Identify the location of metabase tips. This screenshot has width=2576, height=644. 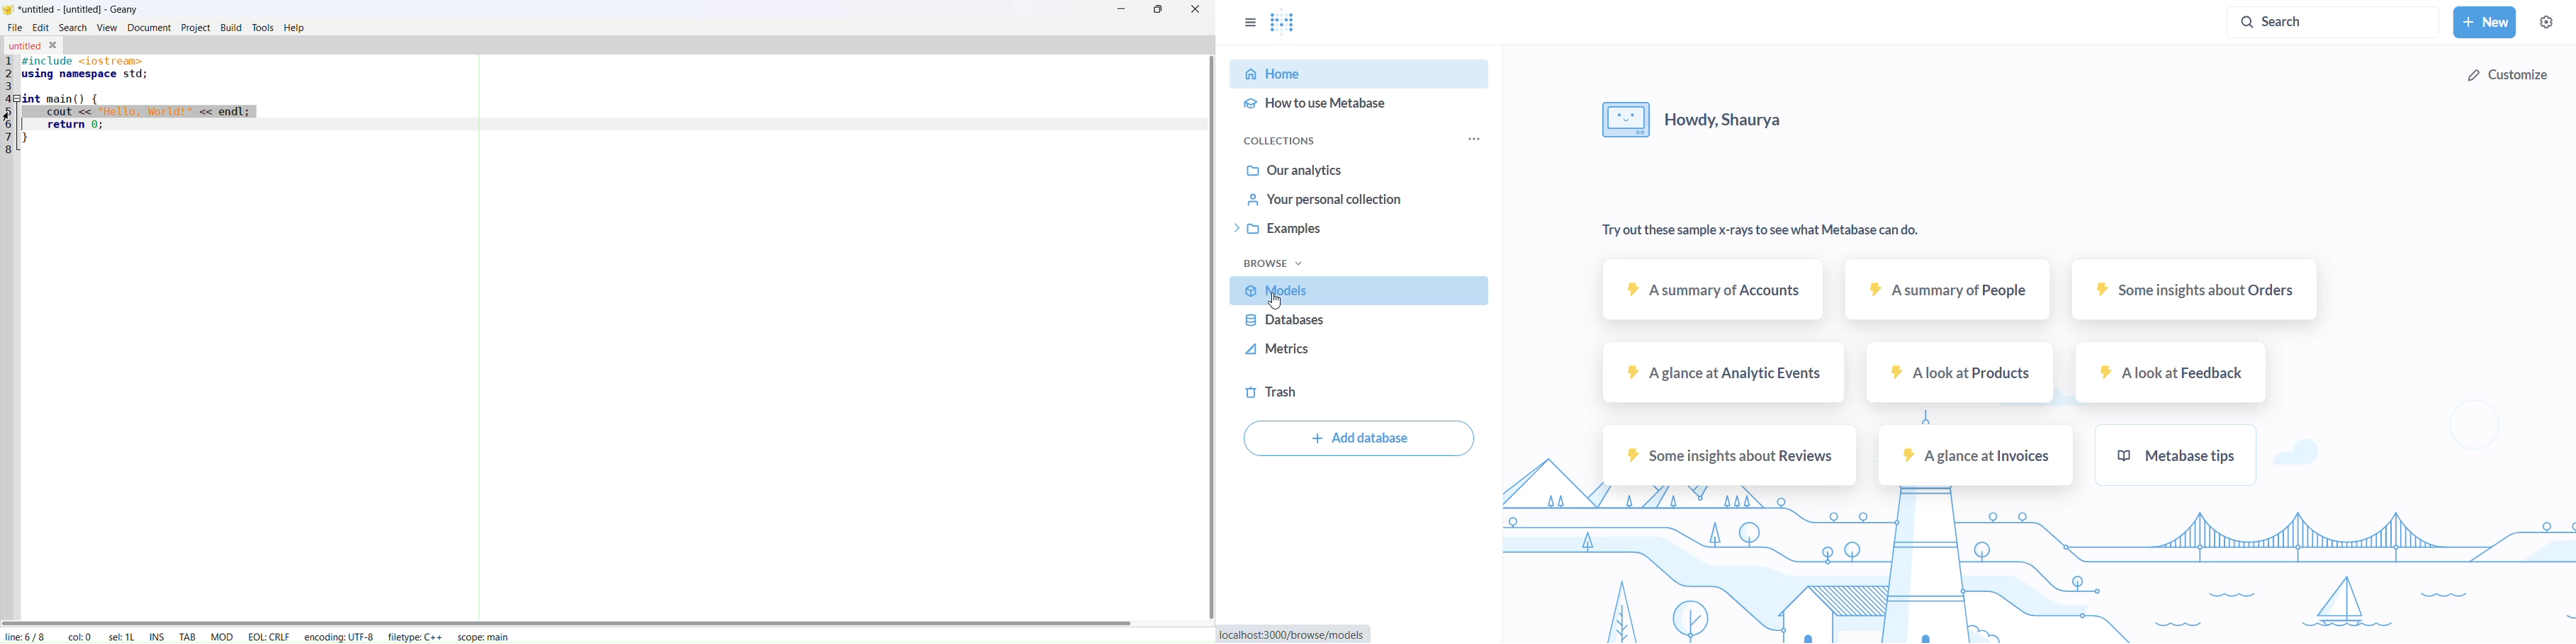
(2177, 454).